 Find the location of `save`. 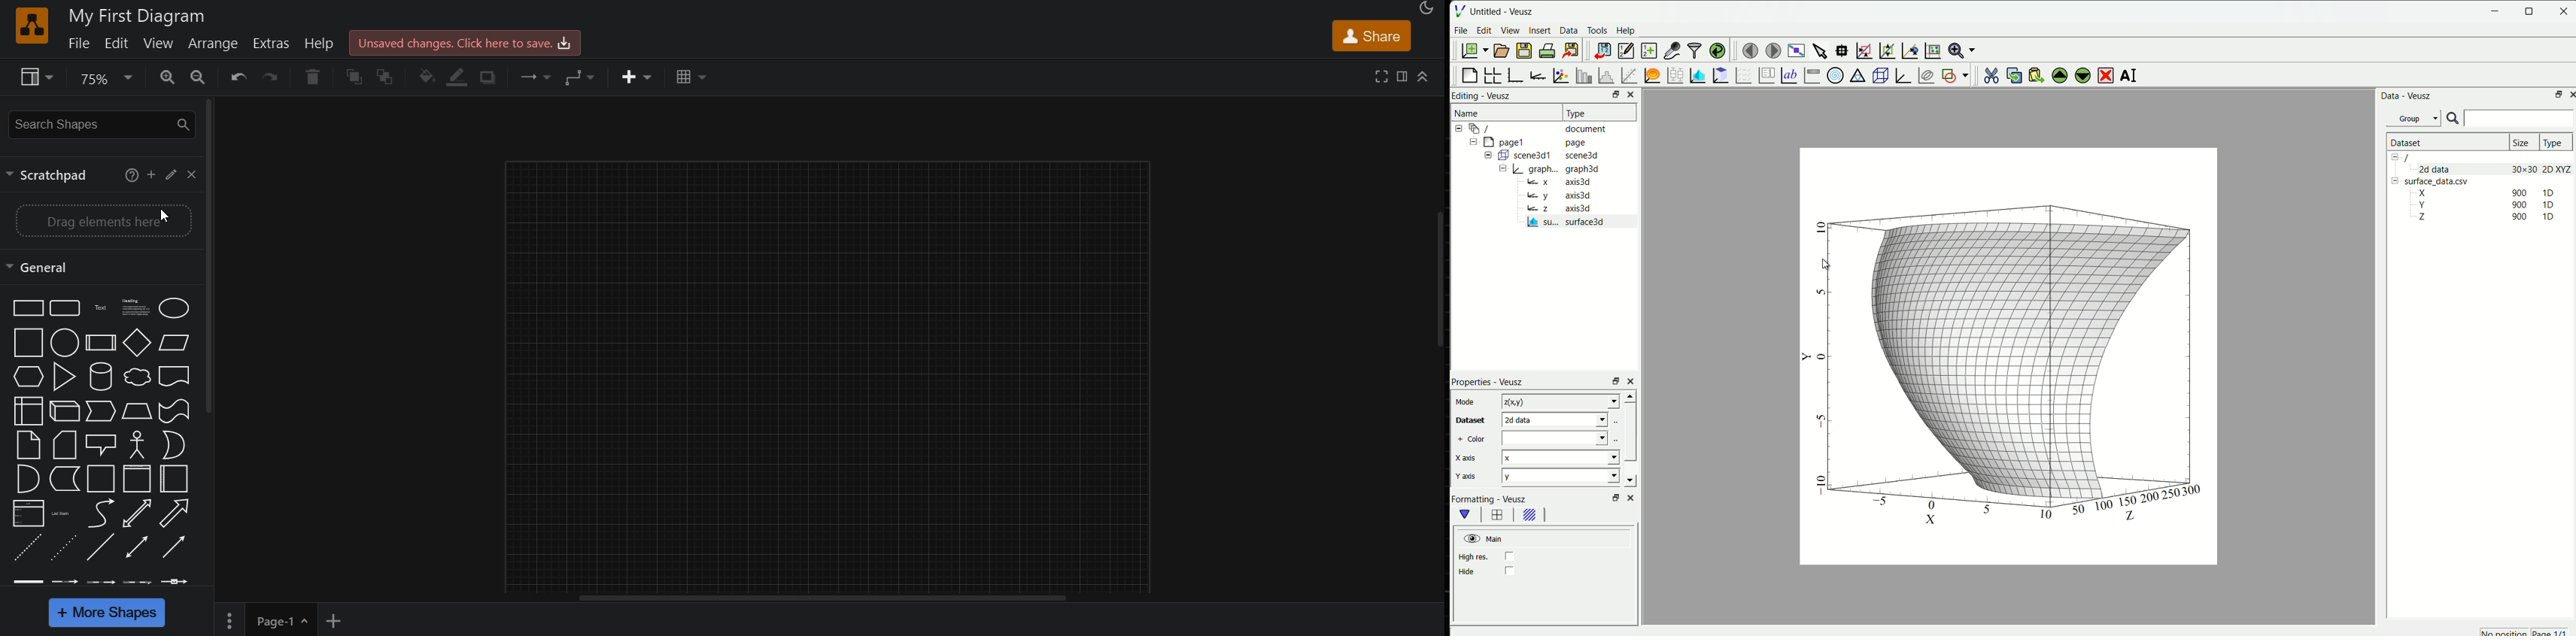

save is located at coordinates (1525, 51).